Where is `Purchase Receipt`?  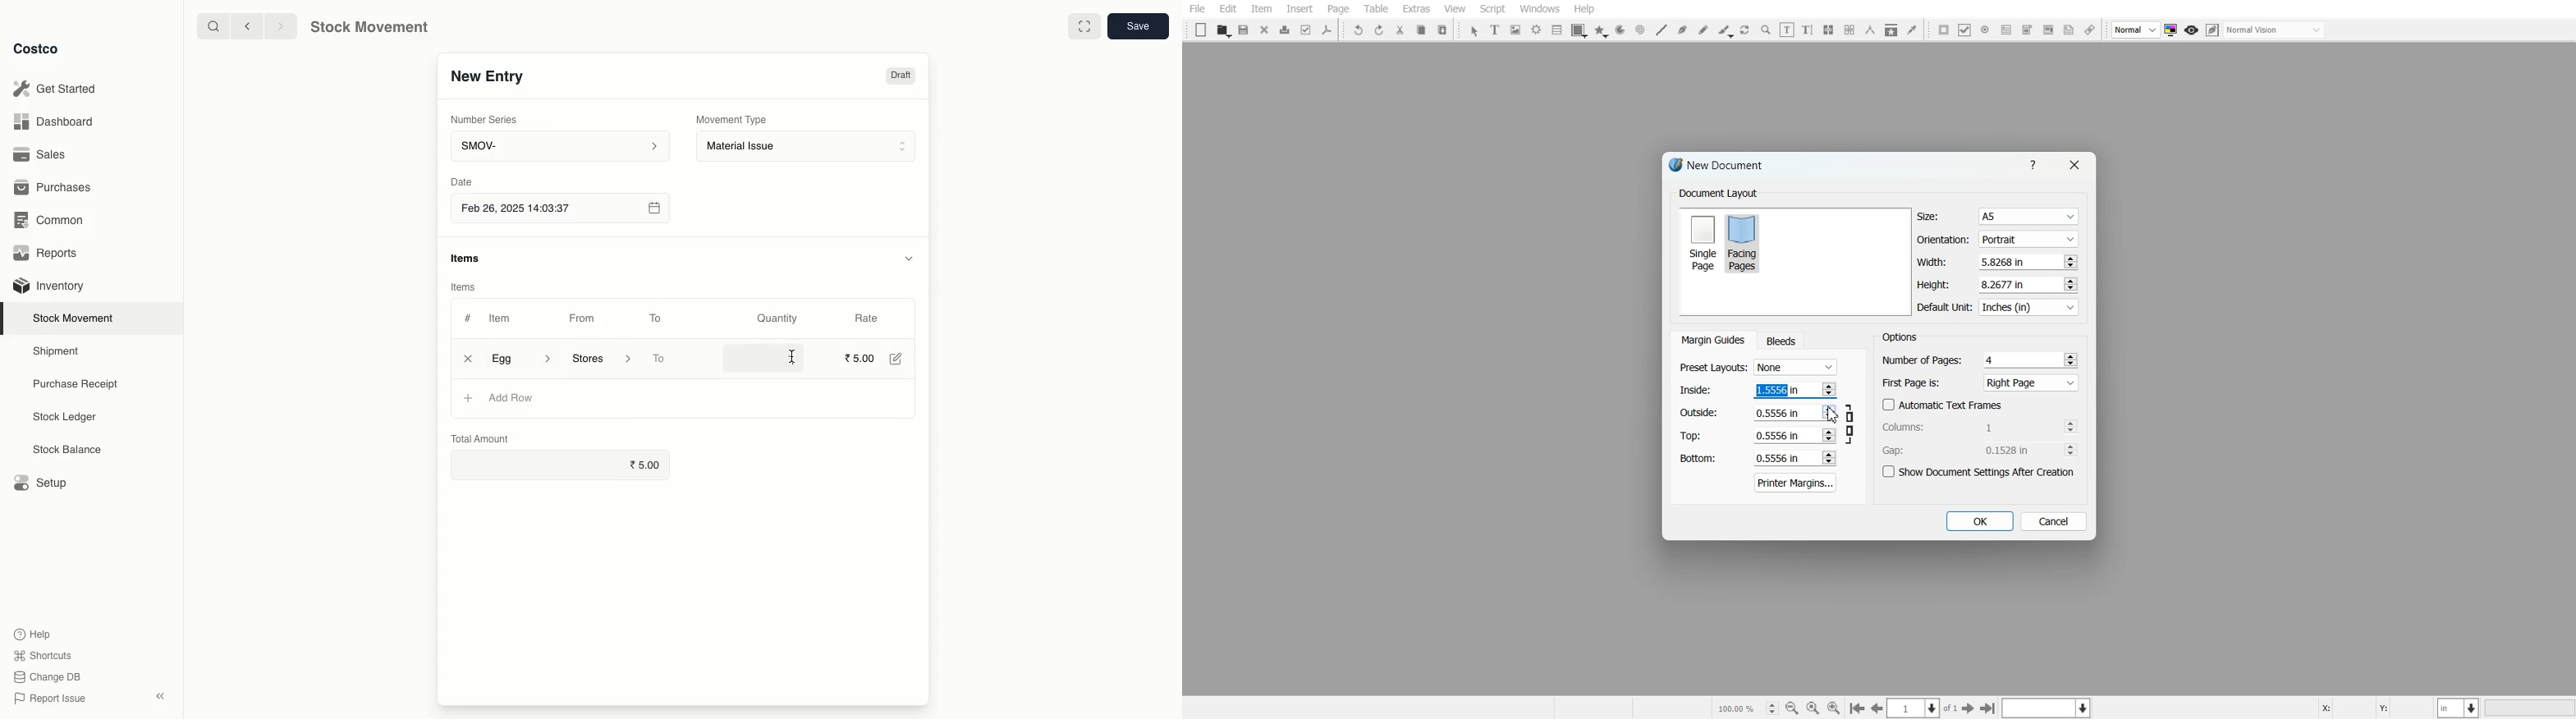 Purchase Receipt is located at coordinates (80, 383).